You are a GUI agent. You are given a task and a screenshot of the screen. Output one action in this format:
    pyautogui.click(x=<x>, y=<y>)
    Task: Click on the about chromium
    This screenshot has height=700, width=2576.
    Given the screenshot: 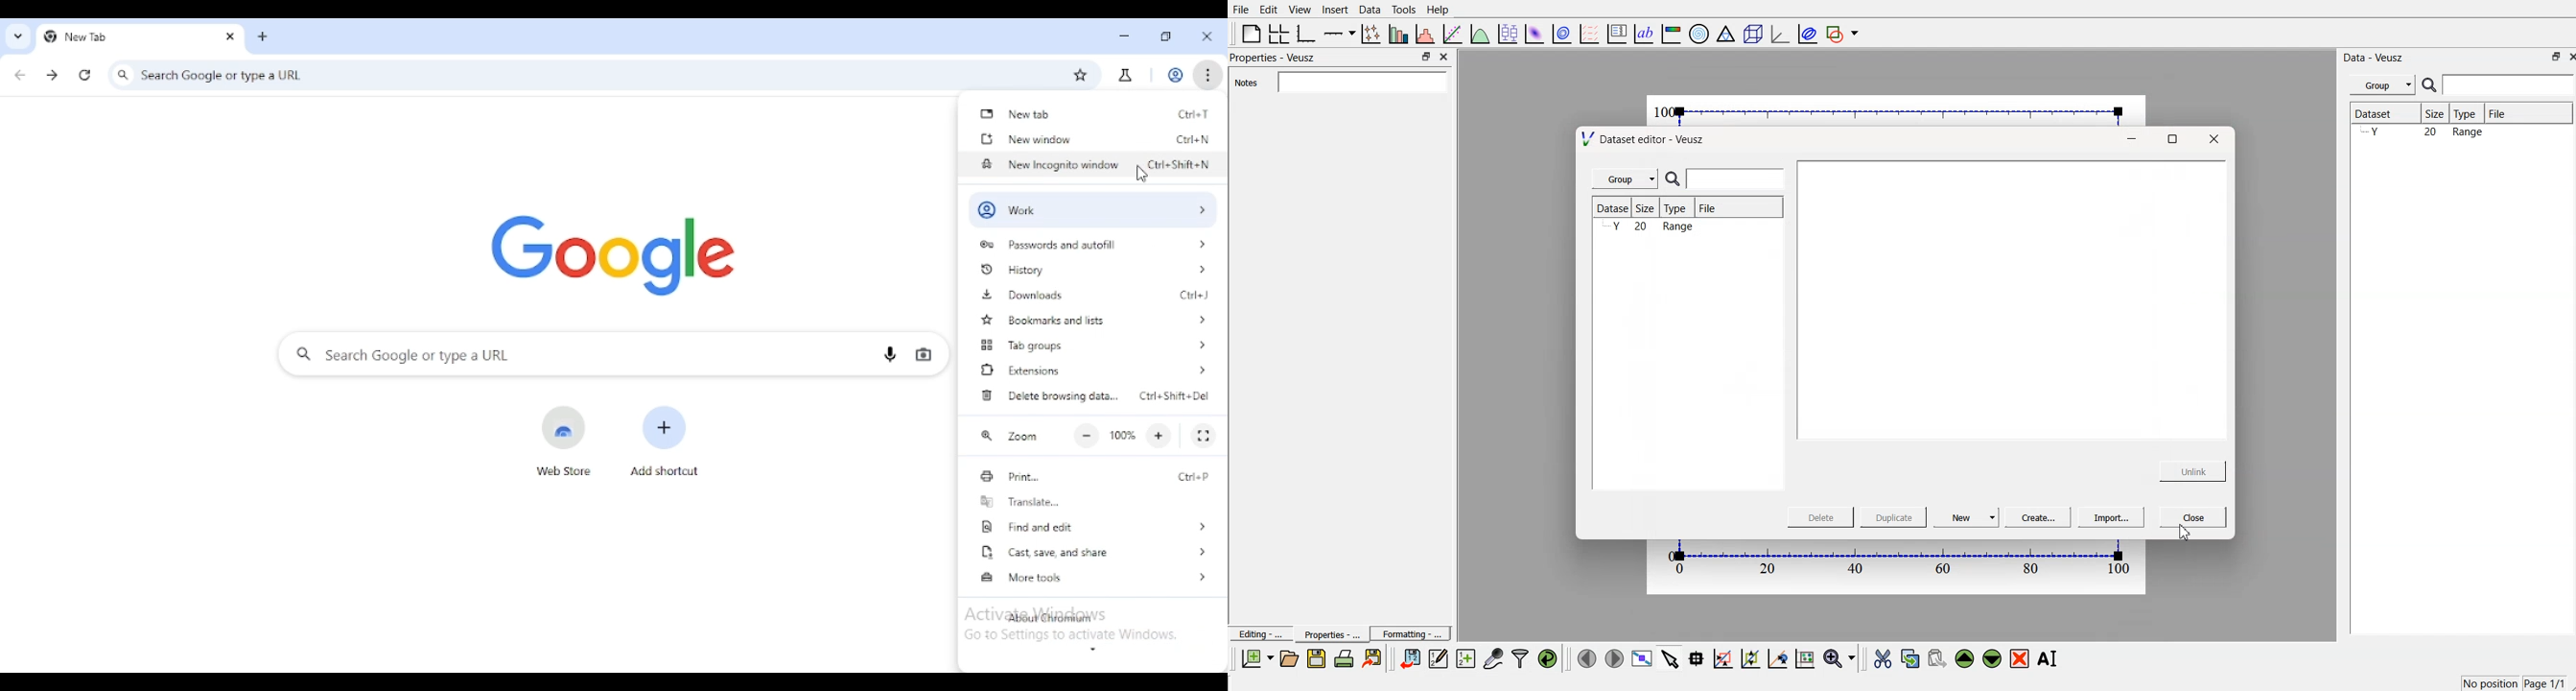 What is the action you would take?
    pyautogui.click(x=1047, y=618)
    